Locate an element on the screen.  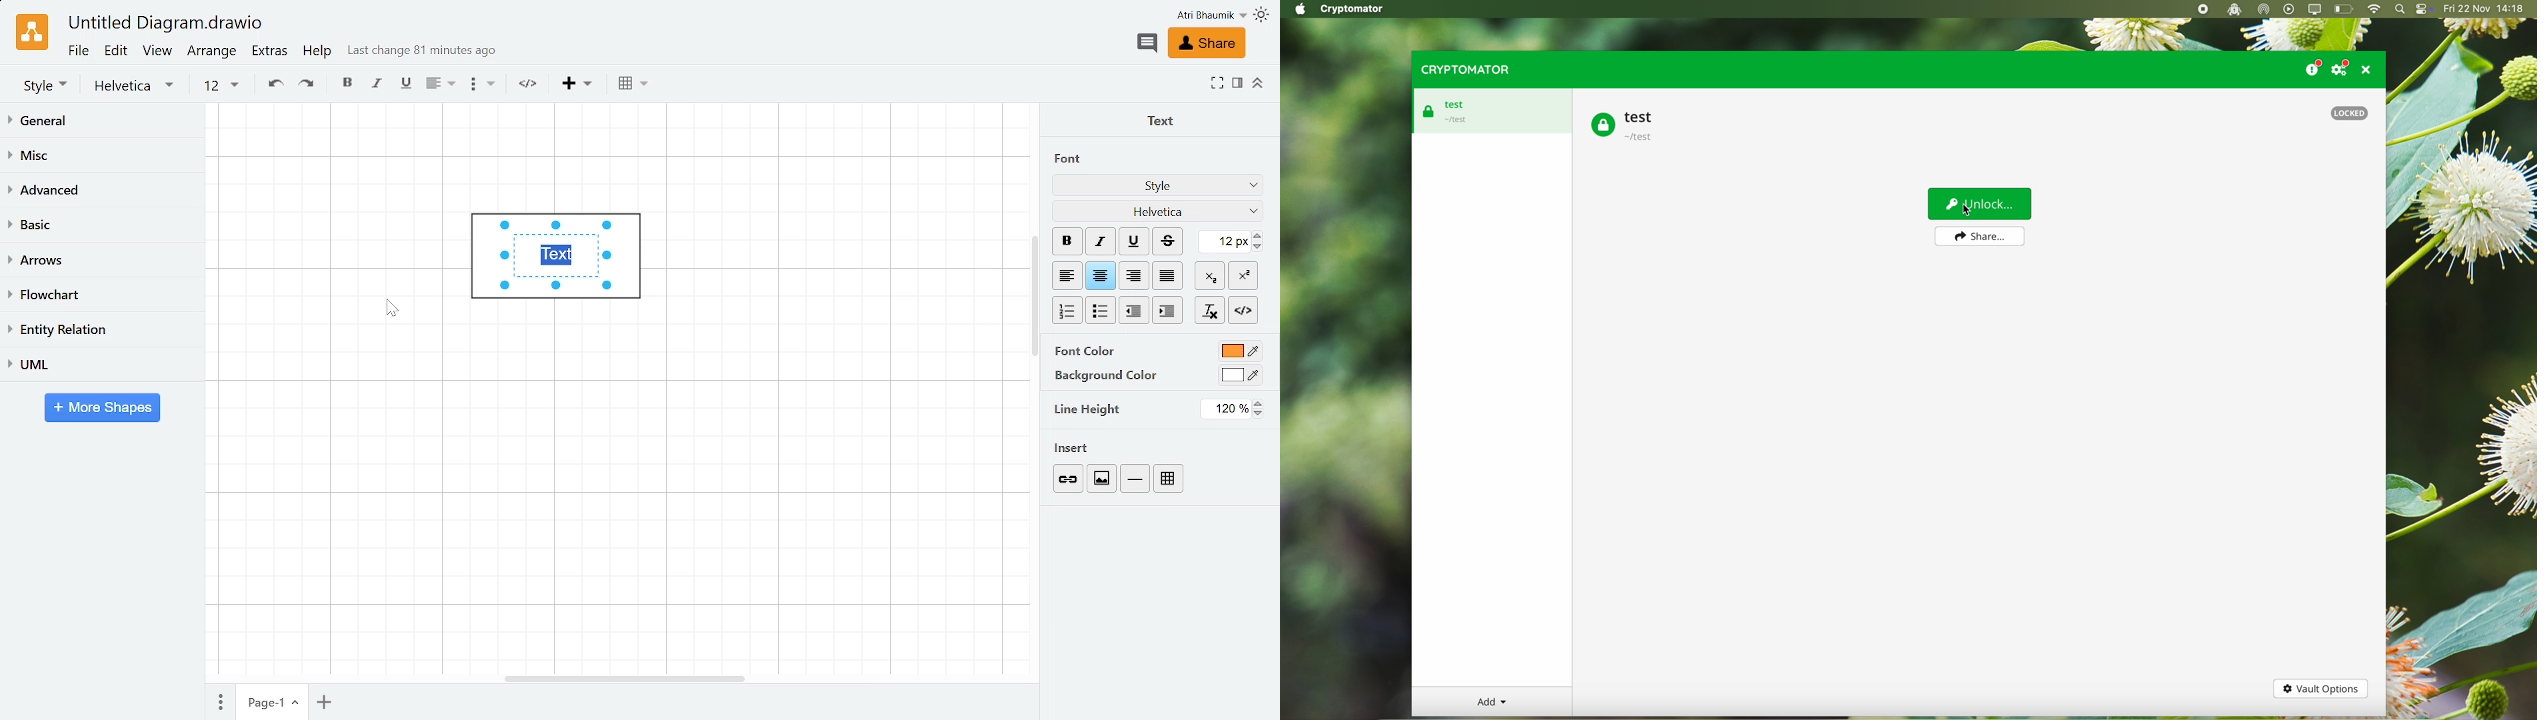
Comment is located at coordinates (1146, 43).